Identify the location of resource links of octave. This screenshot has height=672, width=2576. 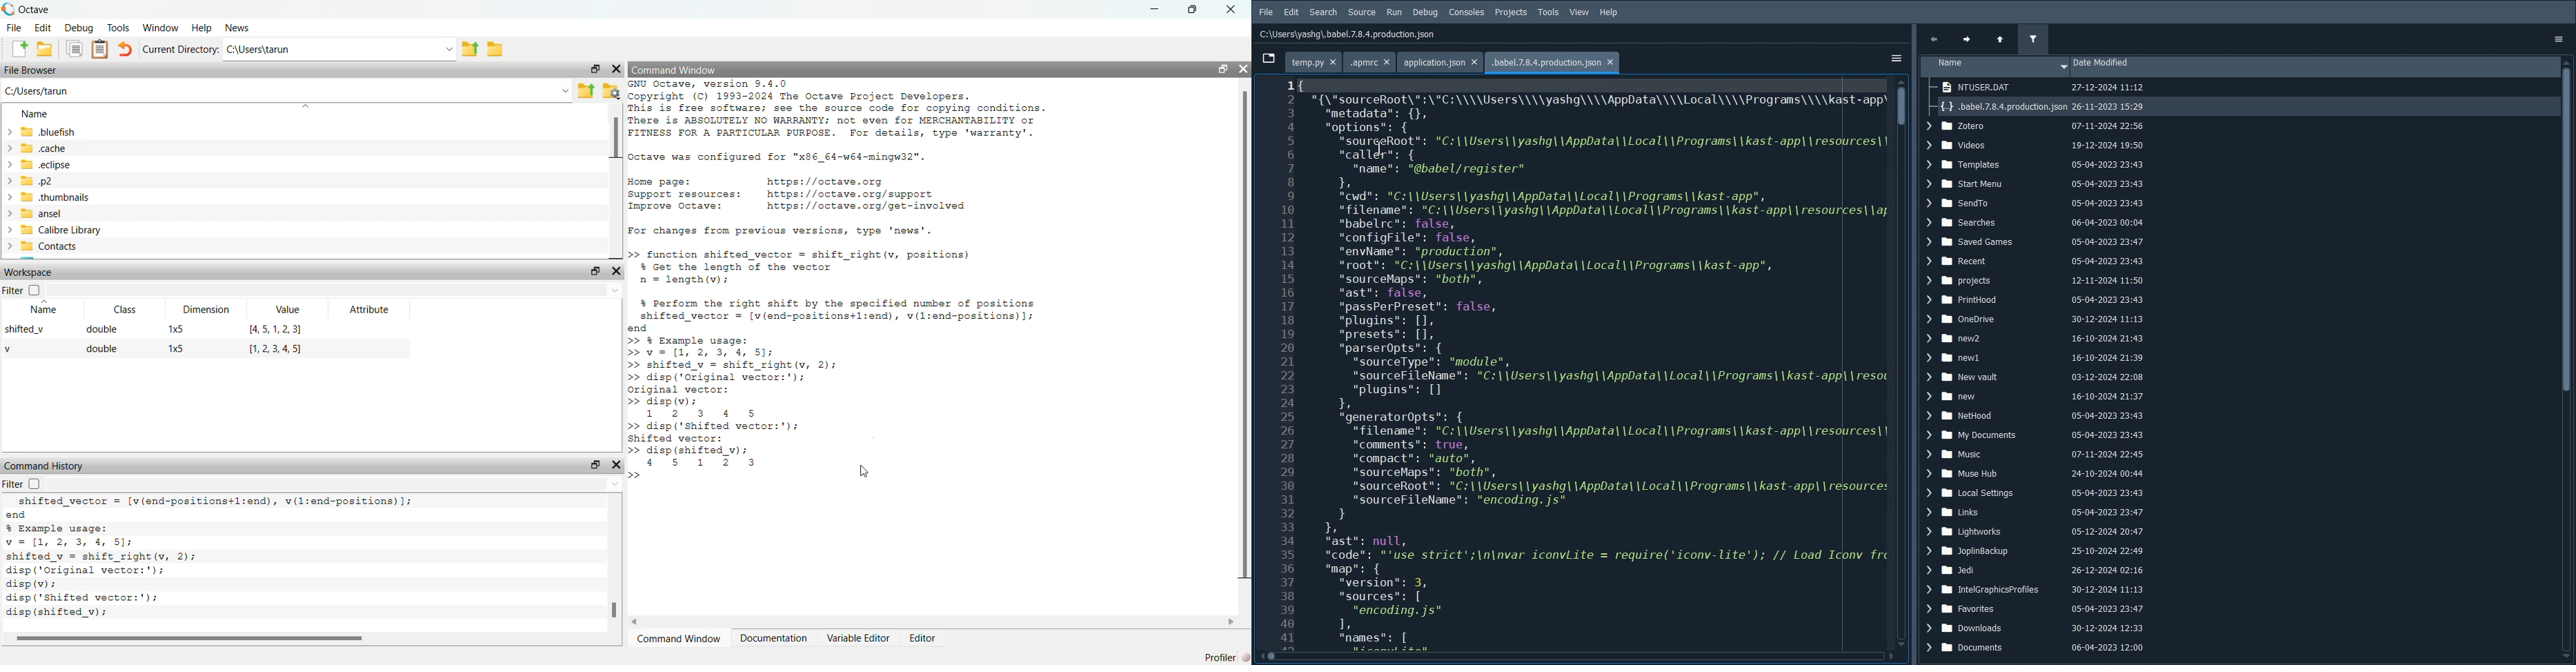
(813, 196).